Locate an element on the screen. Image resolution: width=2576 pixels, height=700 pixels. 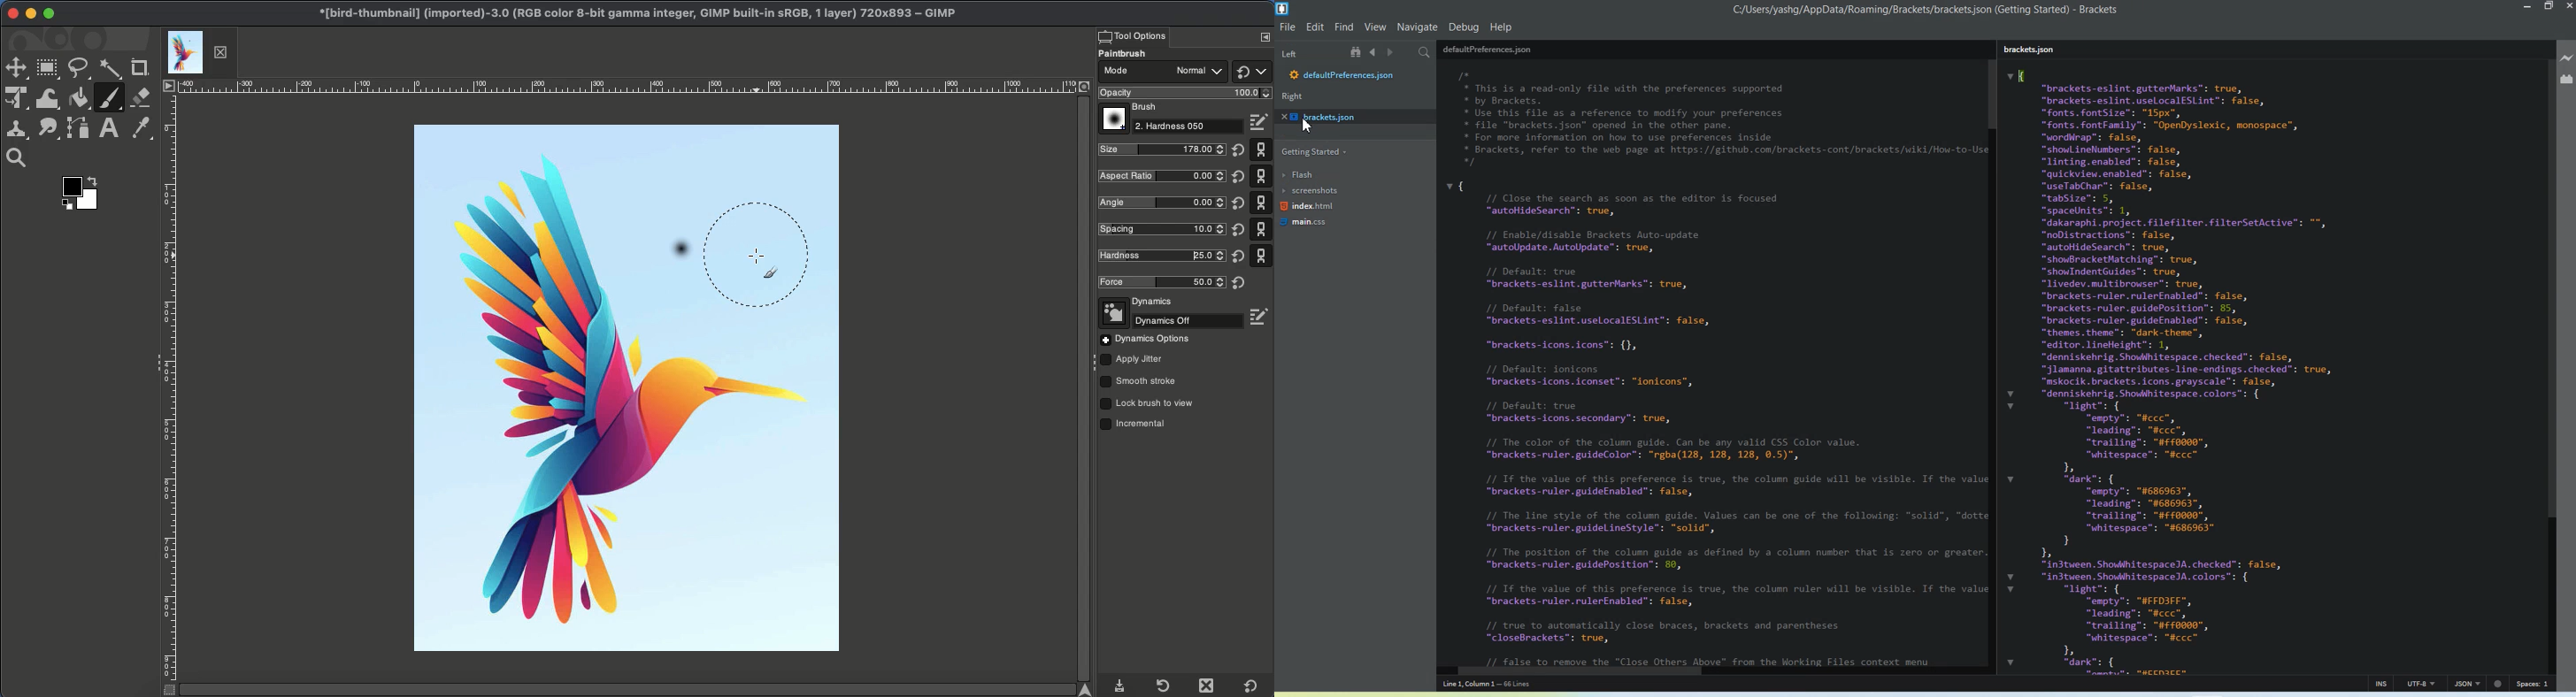
Right window is located at coordinates (1295, 98).